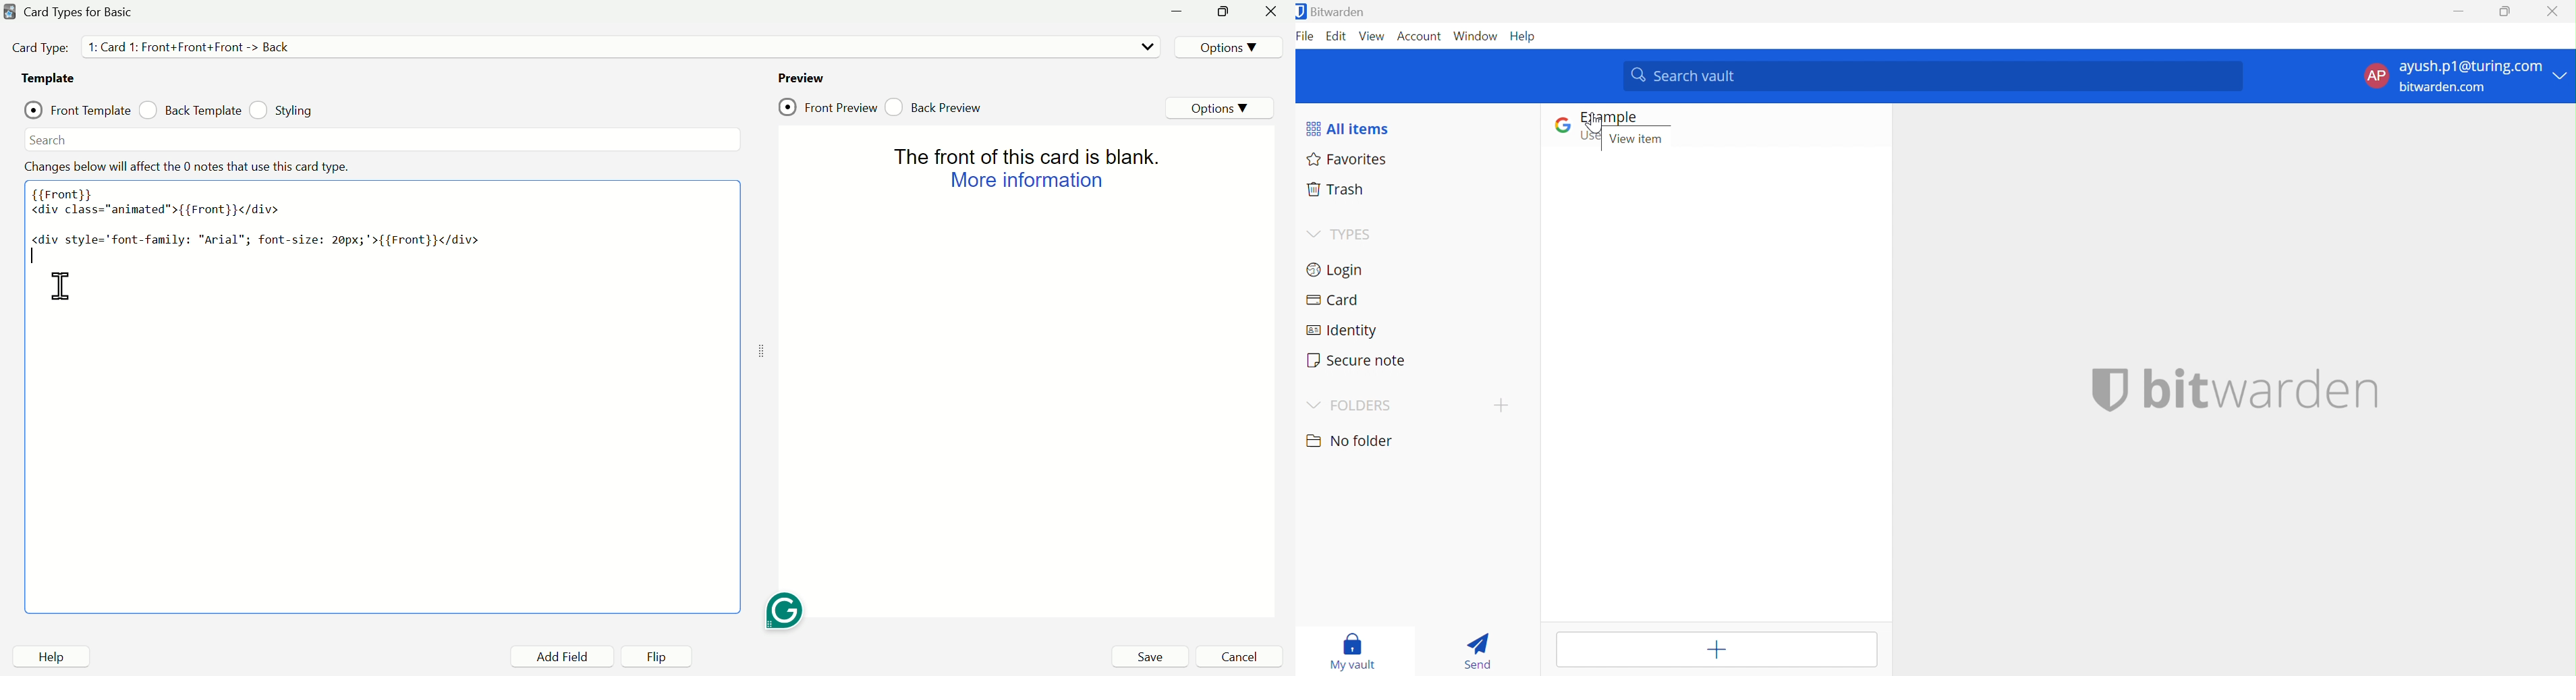 This screenshot has height=700, width=2576. Describe the element at coordinates (933, 105) in the screenshot. I see `check Back Preview` at that location.